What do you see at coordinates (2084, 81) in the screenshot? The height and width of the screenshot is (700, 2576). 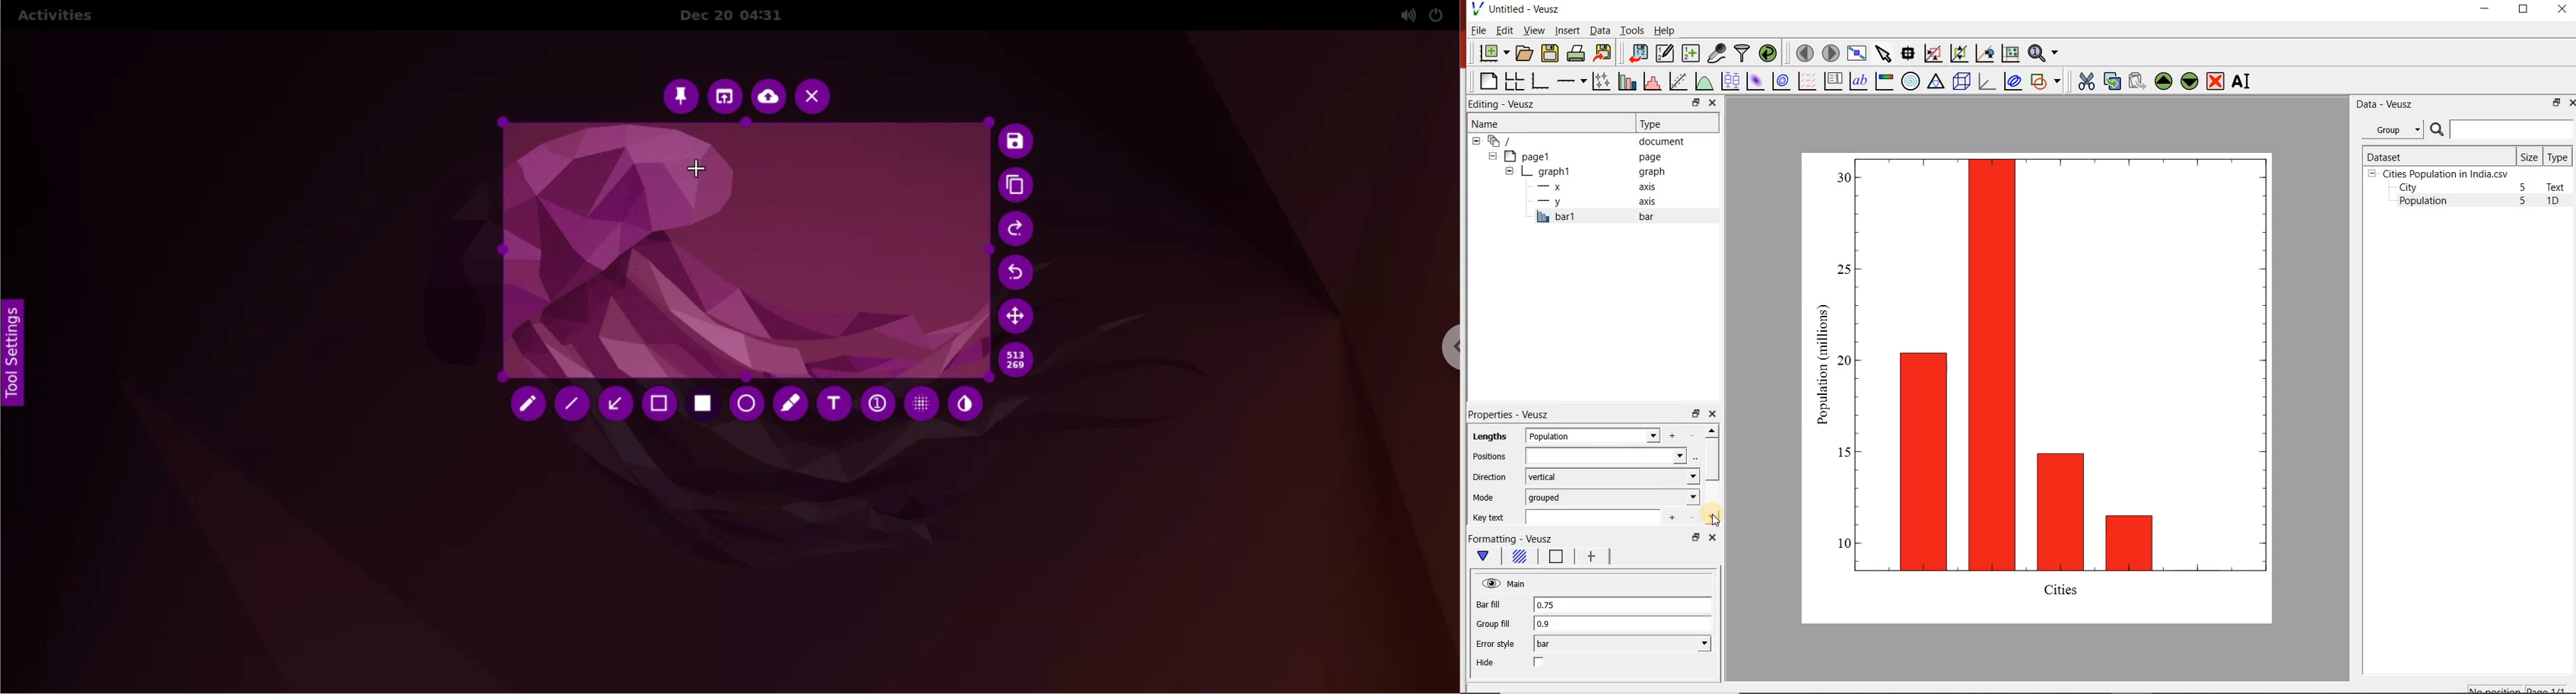 I see `cut the selected widget` at bounding box center [2084, 81].